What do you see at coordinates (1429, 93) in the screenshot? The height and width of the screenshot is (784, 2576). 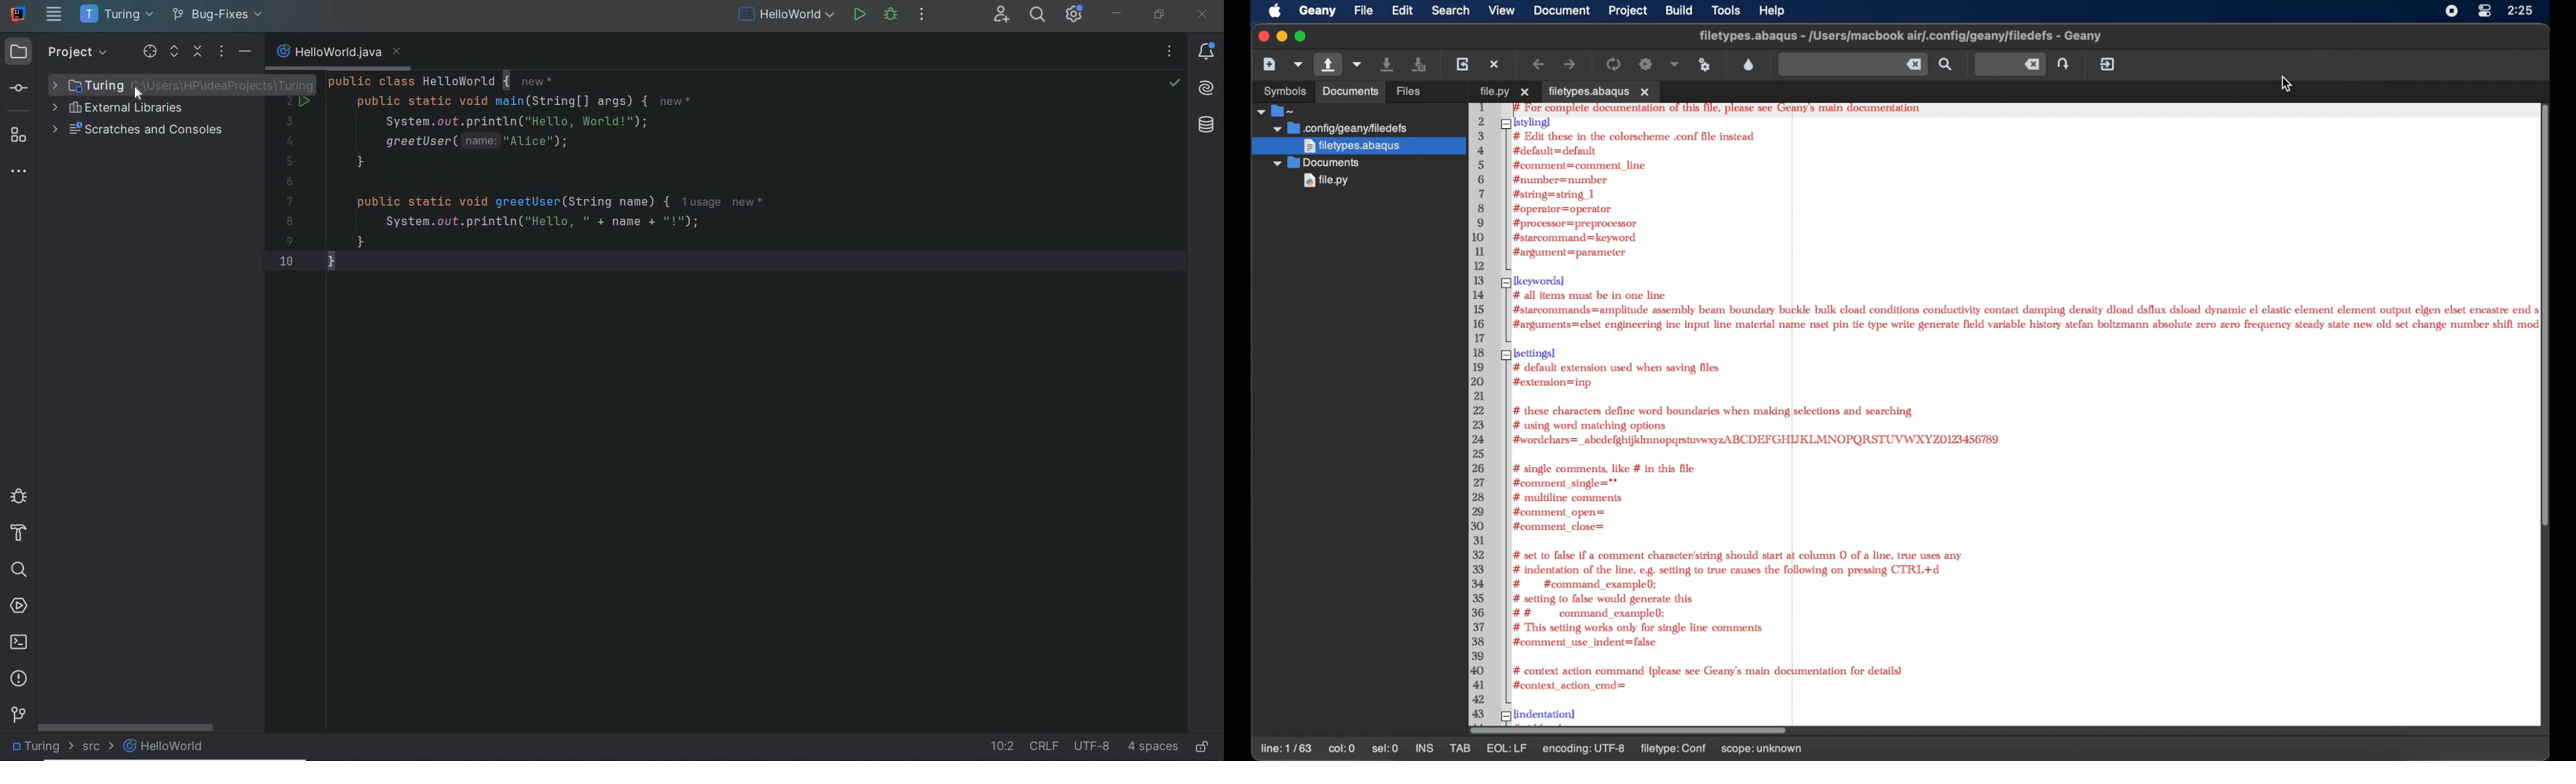 I see `open an existing file` at bounding box center [1429, 93].